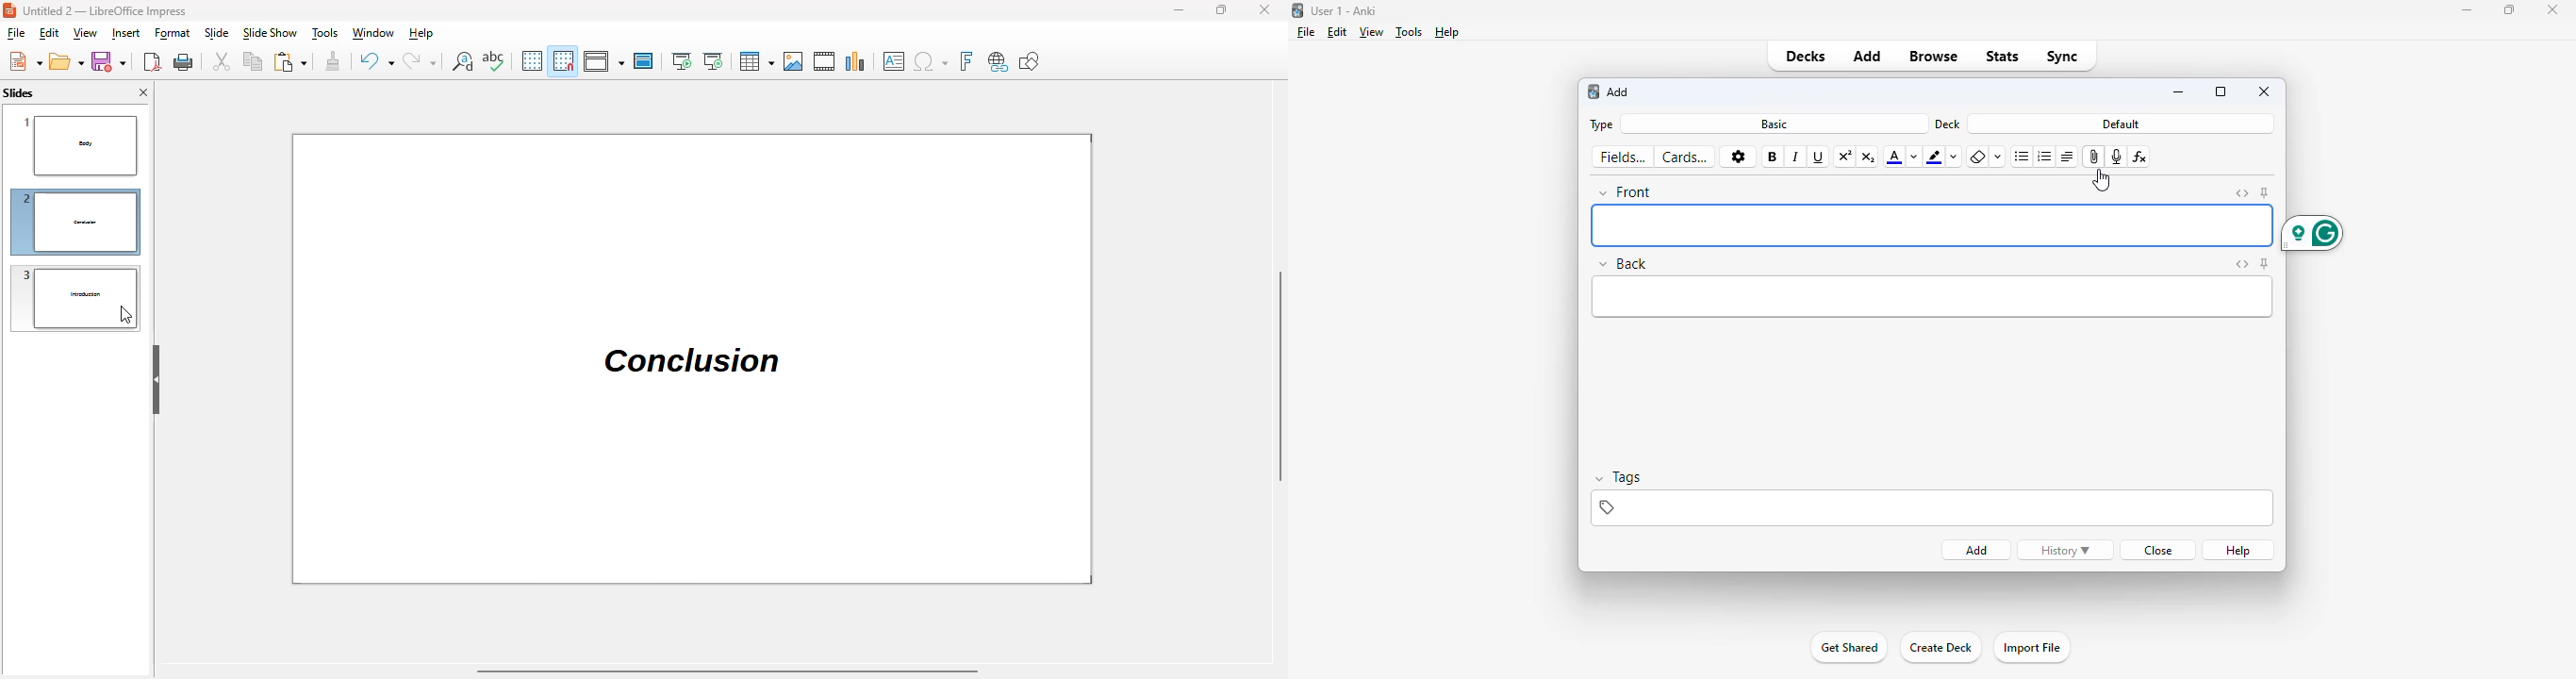  What do you see at coordinates (493, 60) in the screenshot?
I see `spelling` at bounding box center [493, 60].